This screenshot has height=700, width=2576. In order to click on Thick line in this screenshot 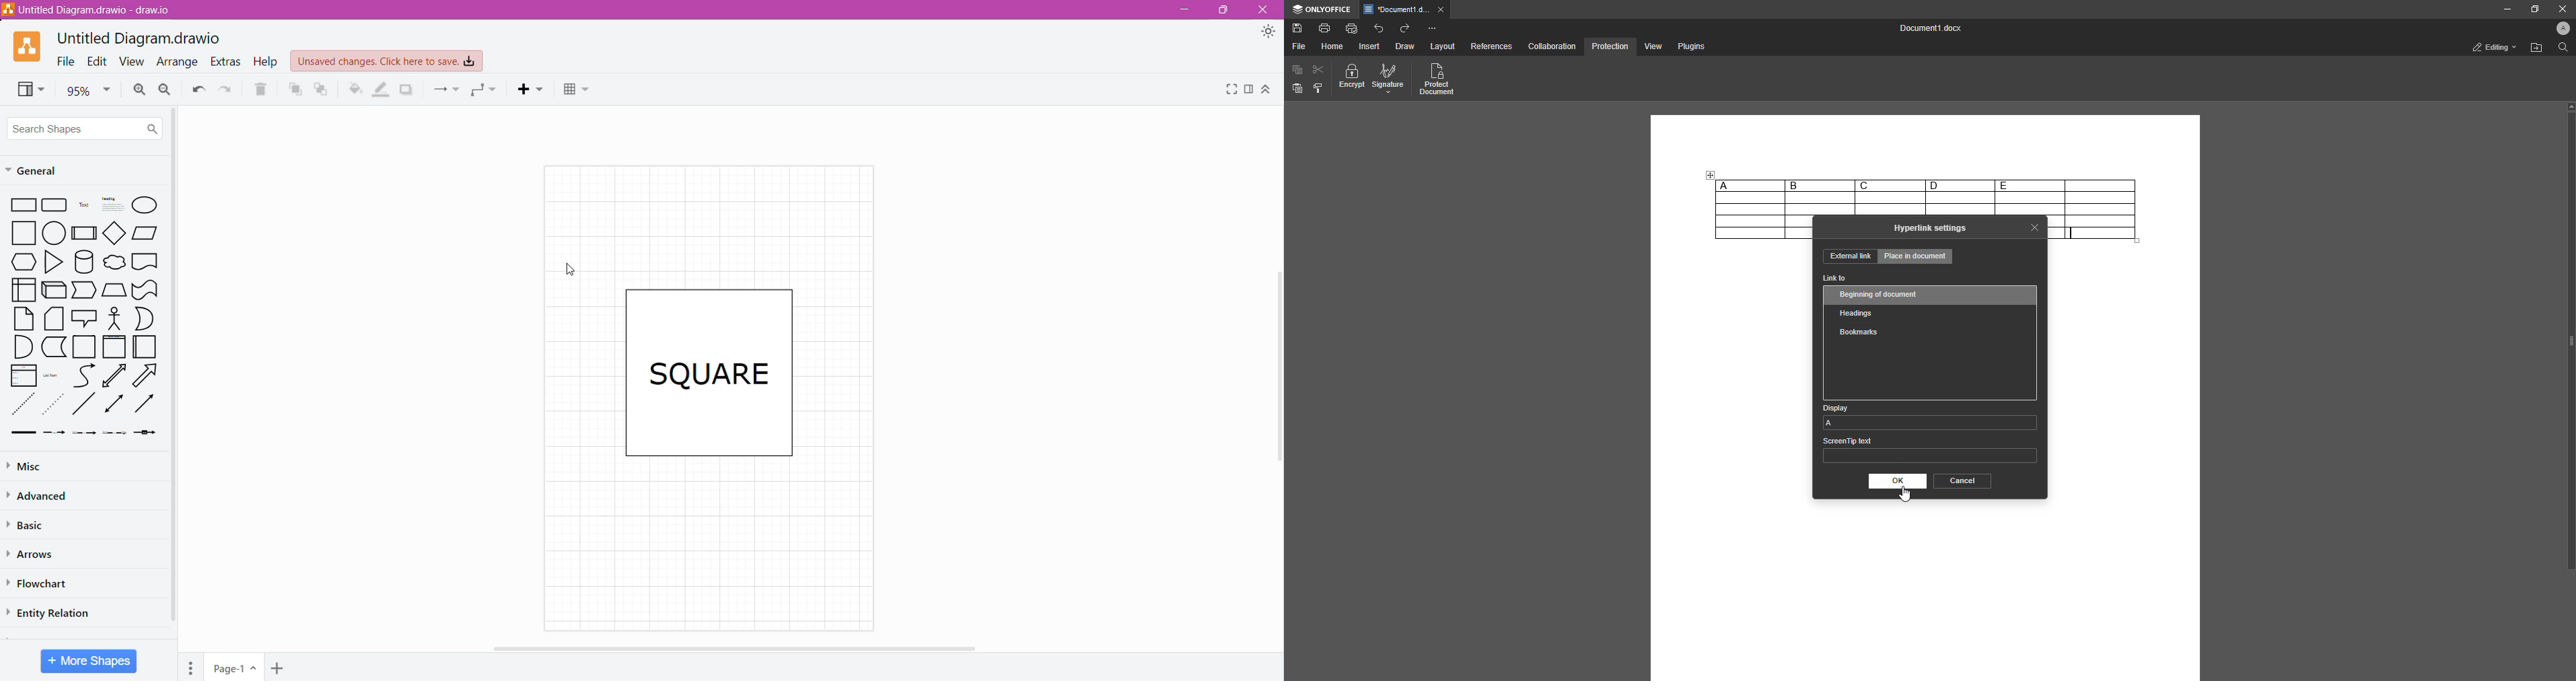, I will do `click(23, 433)`.